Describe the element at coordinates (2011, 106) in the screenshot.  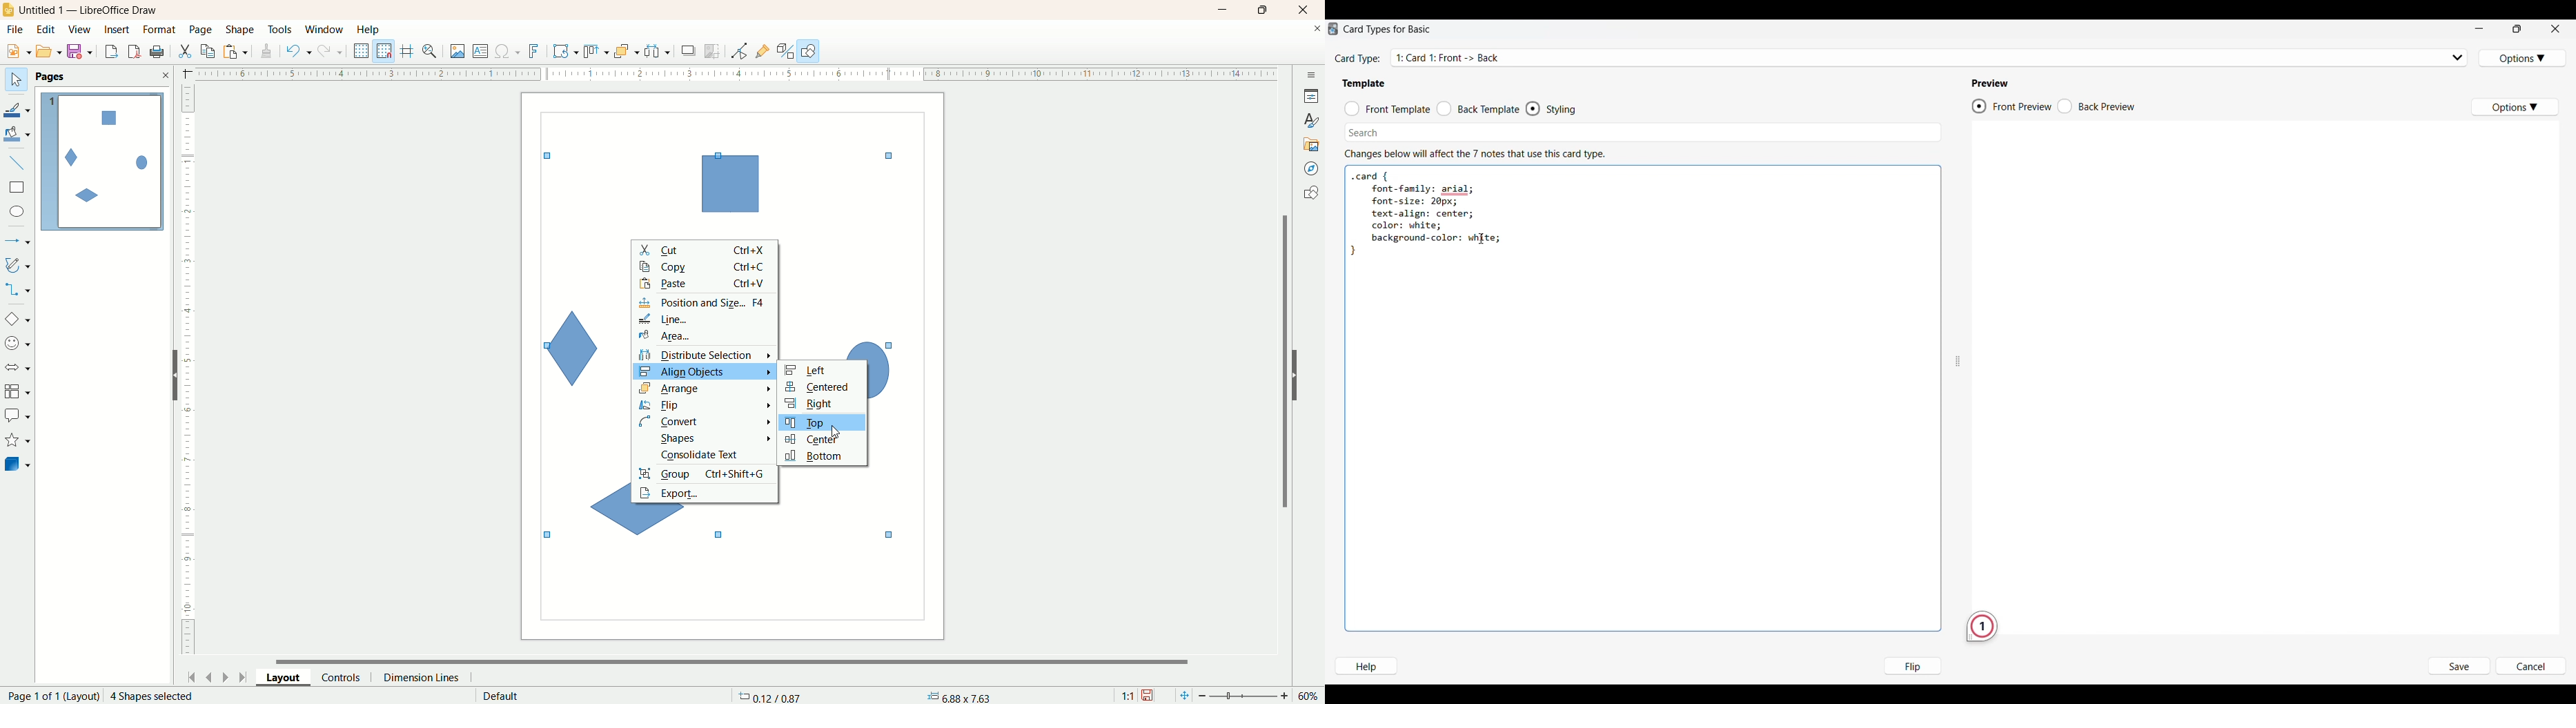
I see `Preview front of card, current selection` at that location.